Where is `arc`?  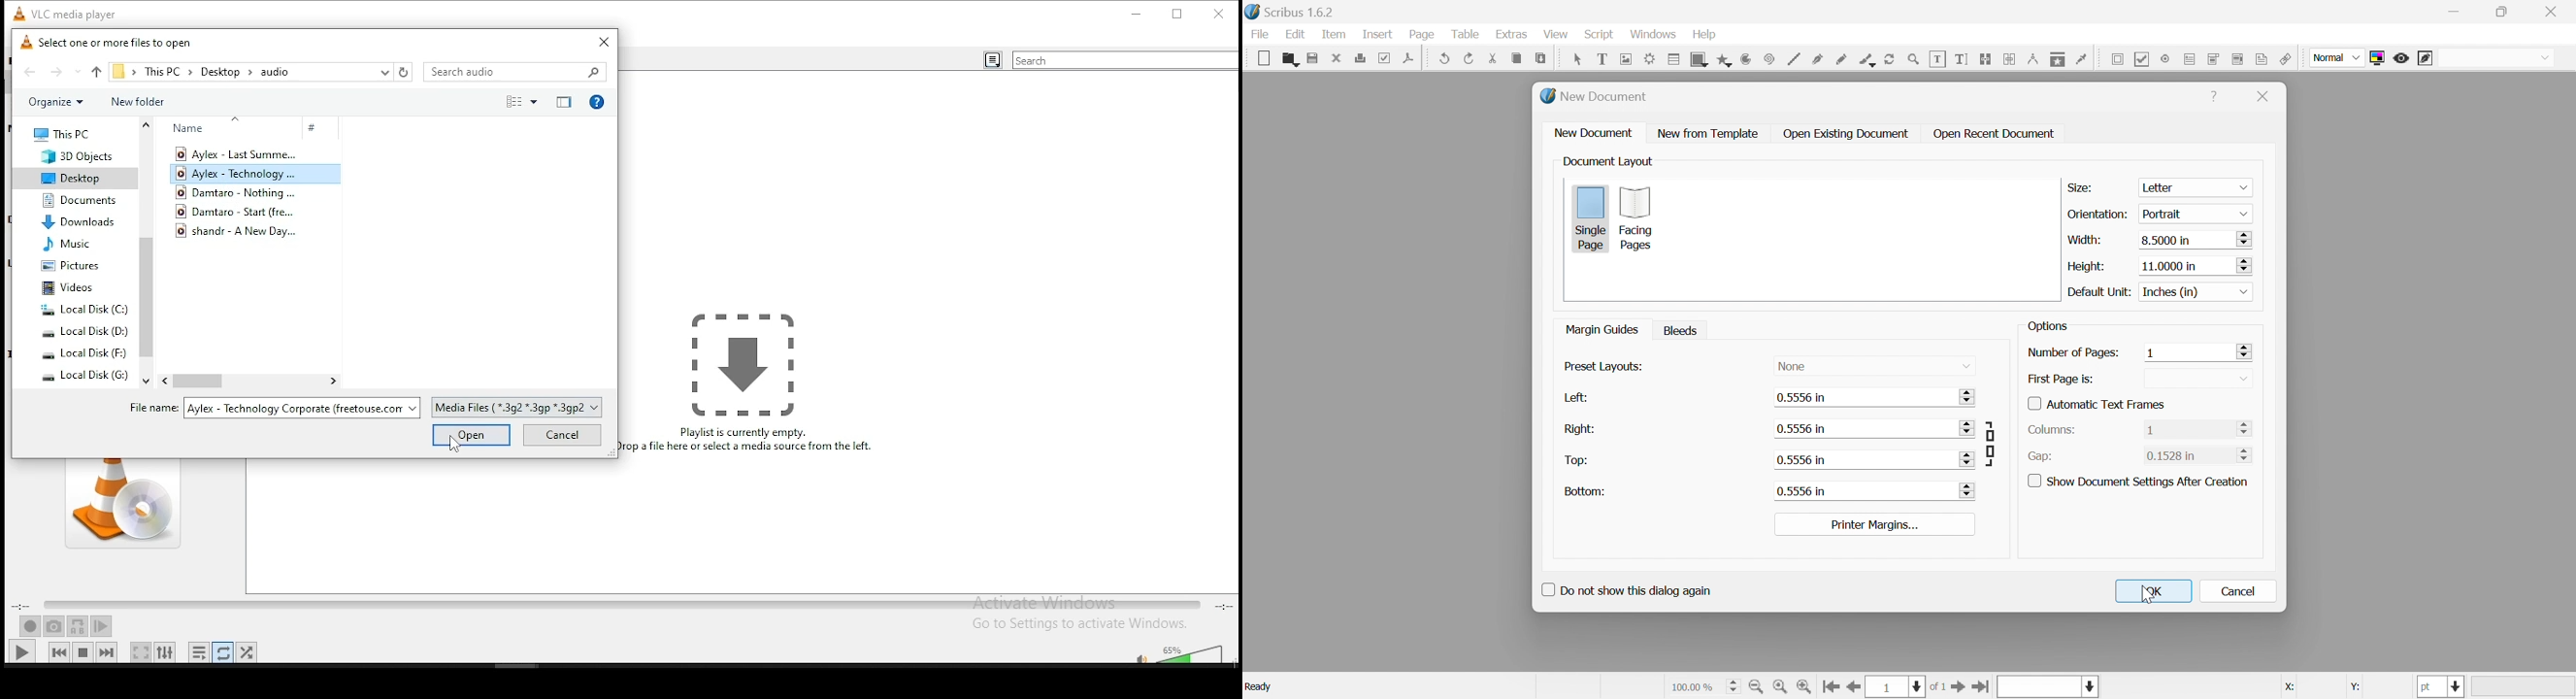
arc is located at coordinates (1746, 60).